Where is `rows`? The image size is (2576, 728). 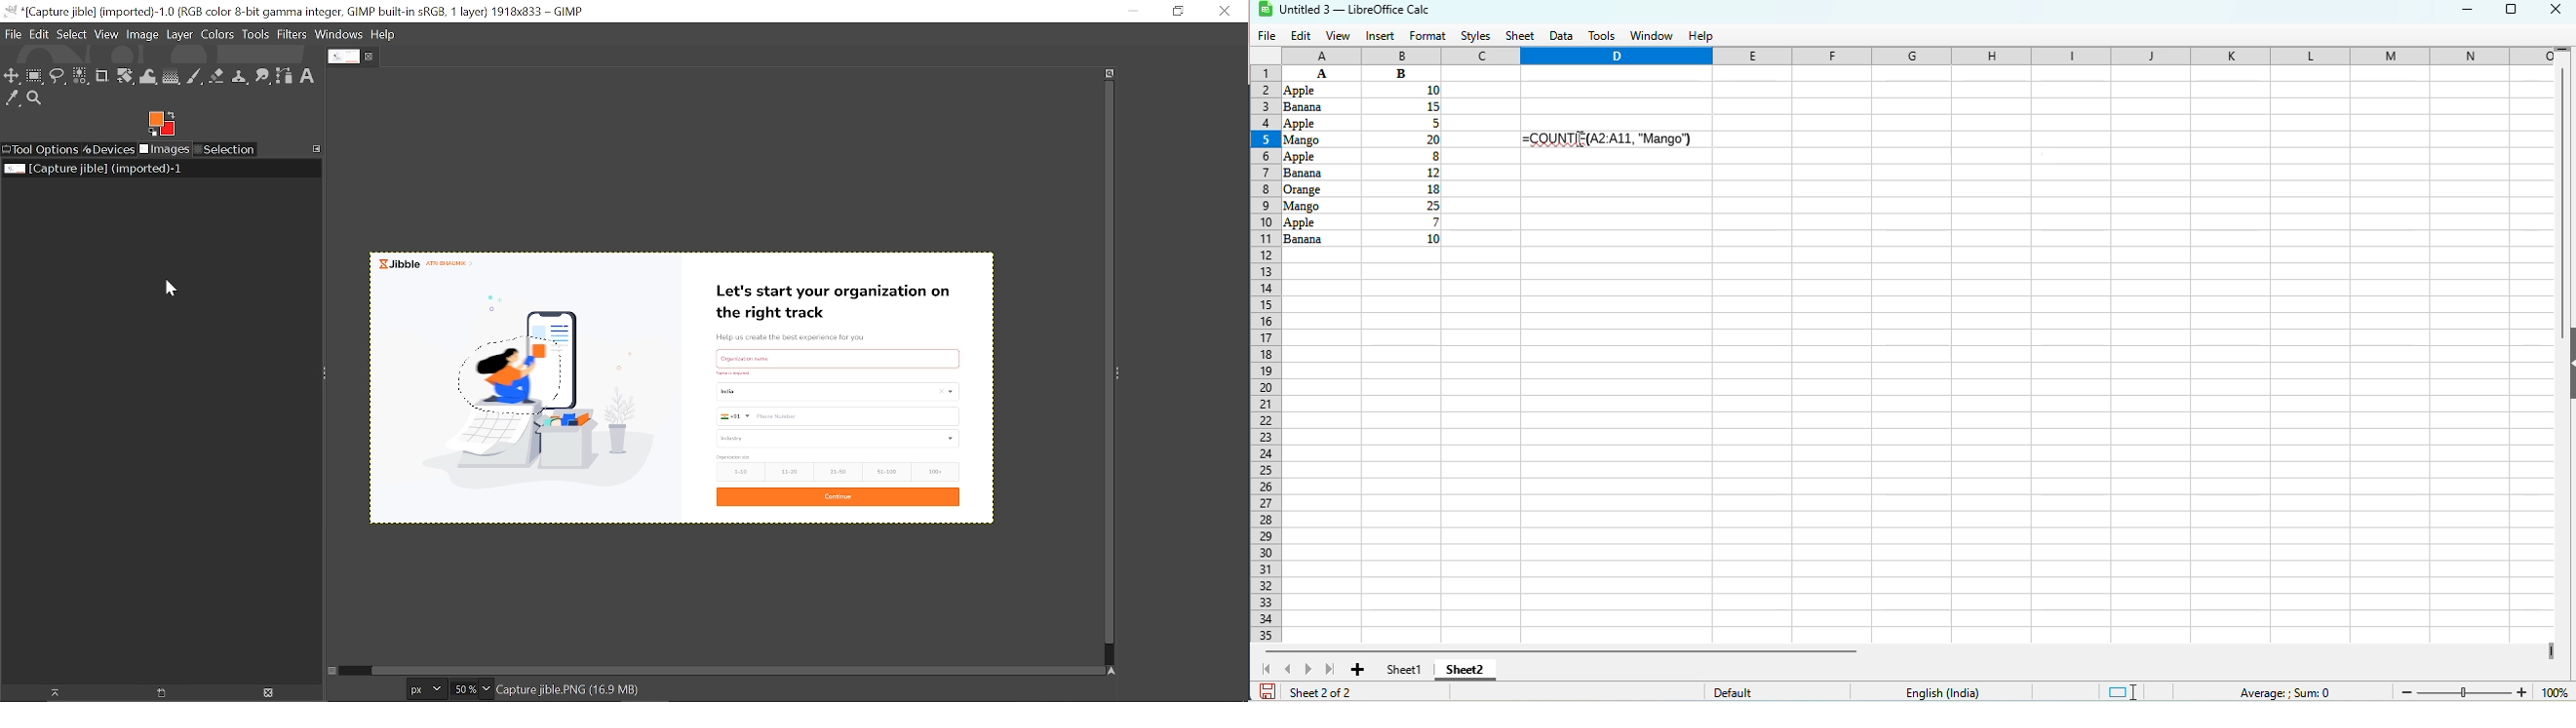
rows is located at coordinates (1265, 356).